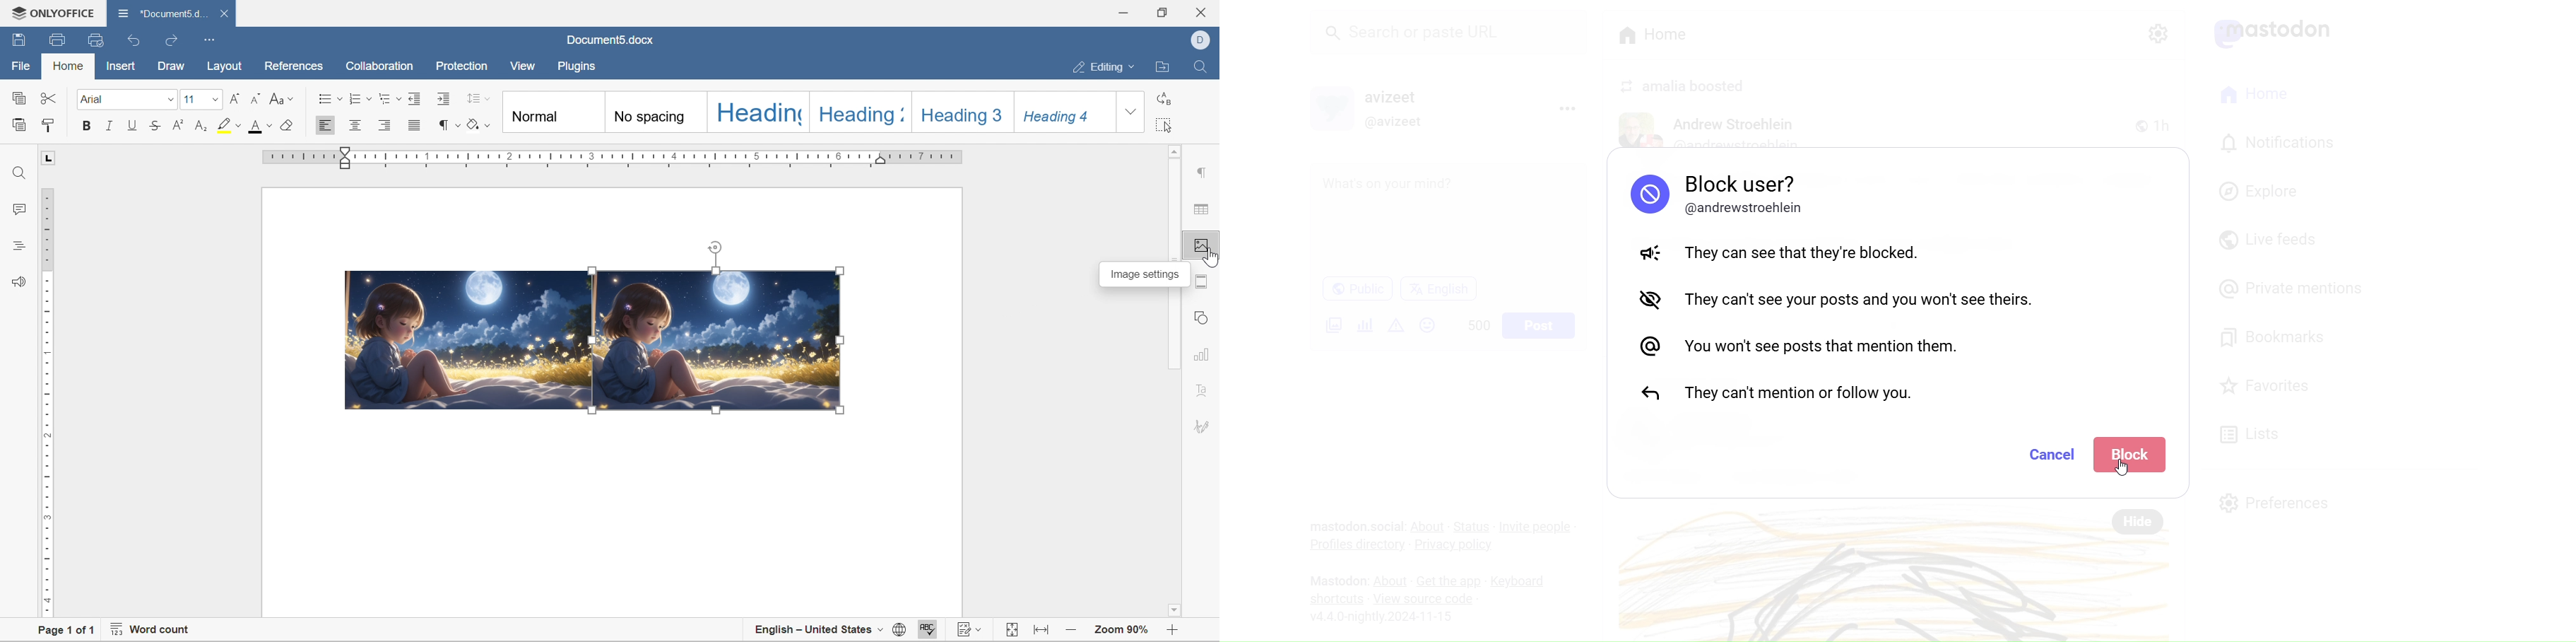 This screenshot has height=644, width=2576. Describe the element at coordinates (225, 66) in the screenshot. I see `layout` at that location.